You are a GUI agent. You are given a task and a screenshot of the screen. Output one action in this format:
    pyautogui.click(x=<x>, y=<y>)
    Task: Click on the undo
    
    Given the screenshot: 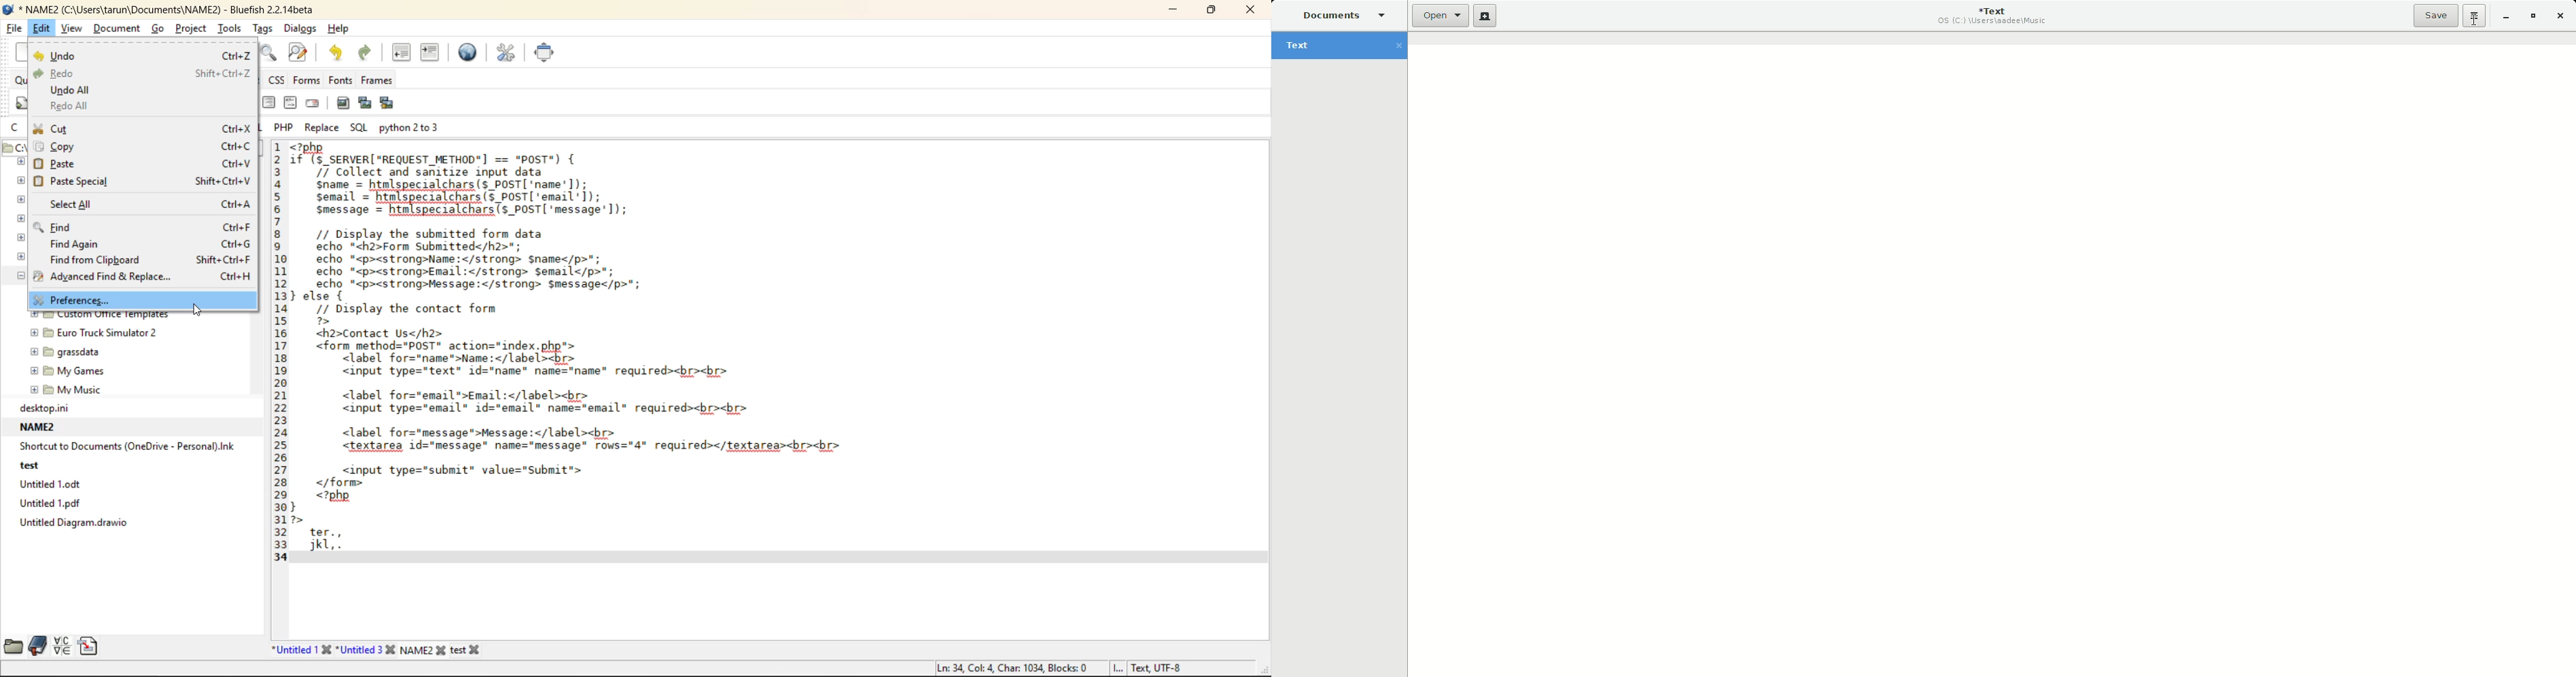 What is the action you would take?
    pyautogui.click(x=138, y=54)
    